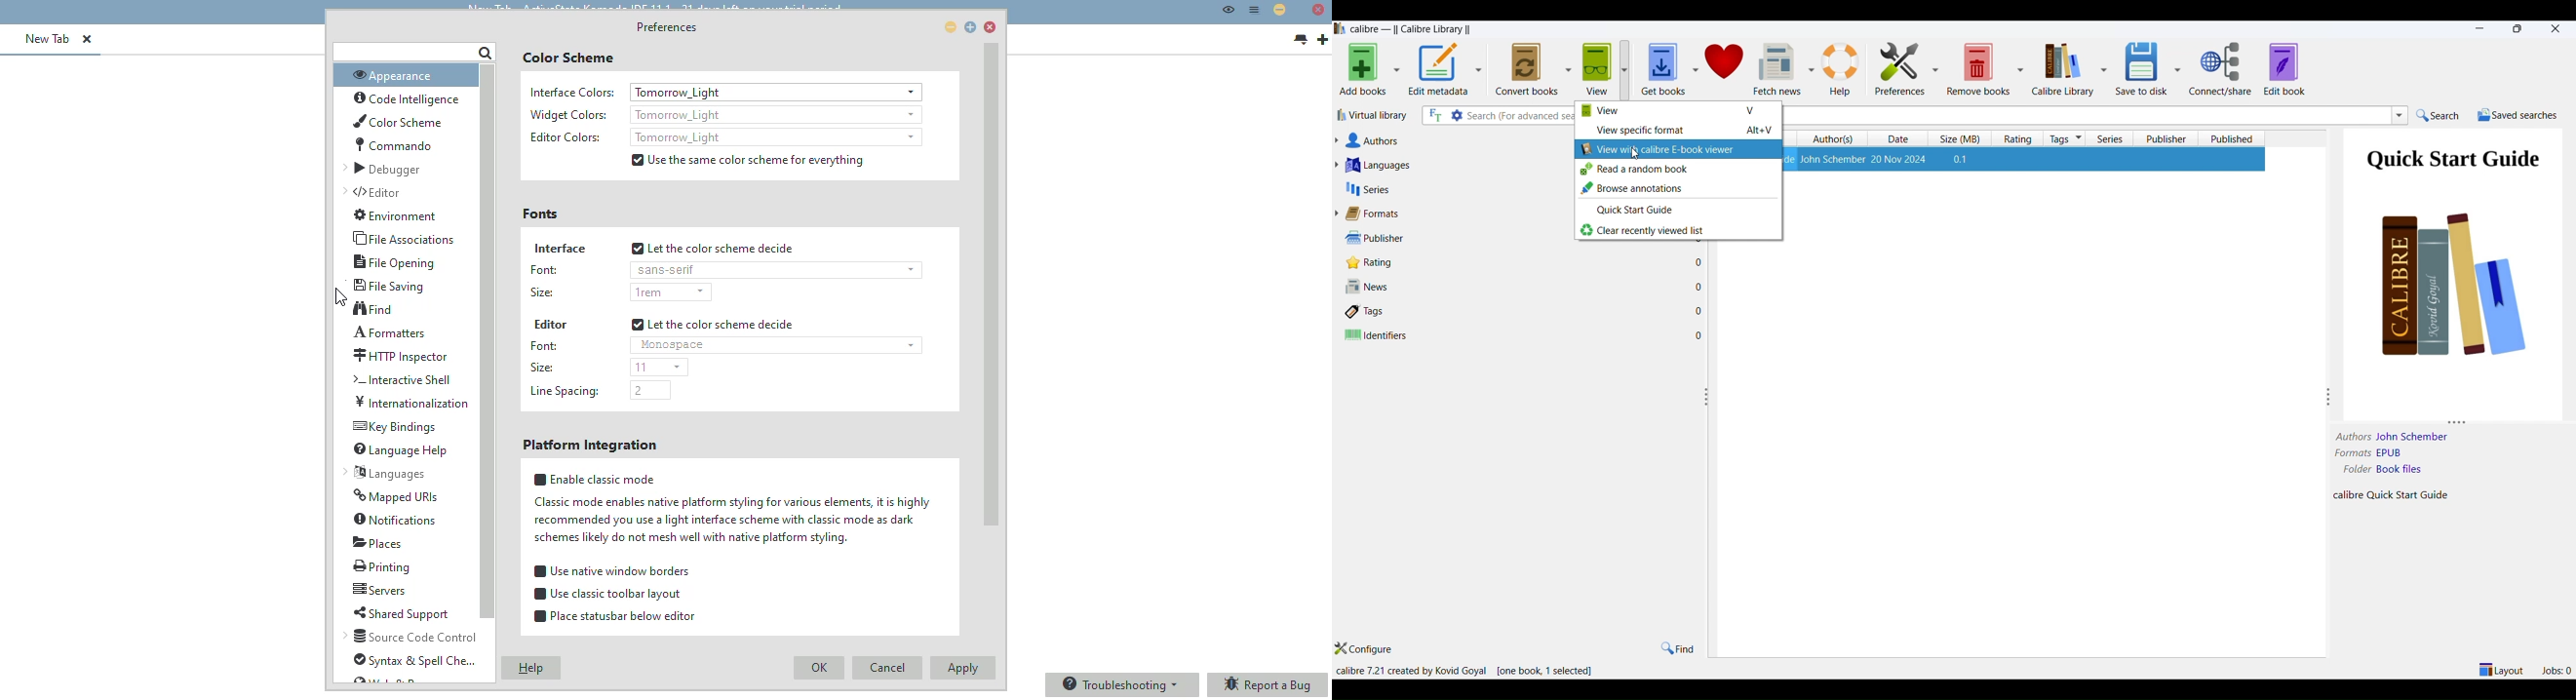  I want to click on remove books options dropdown button, so click(2022, 71).